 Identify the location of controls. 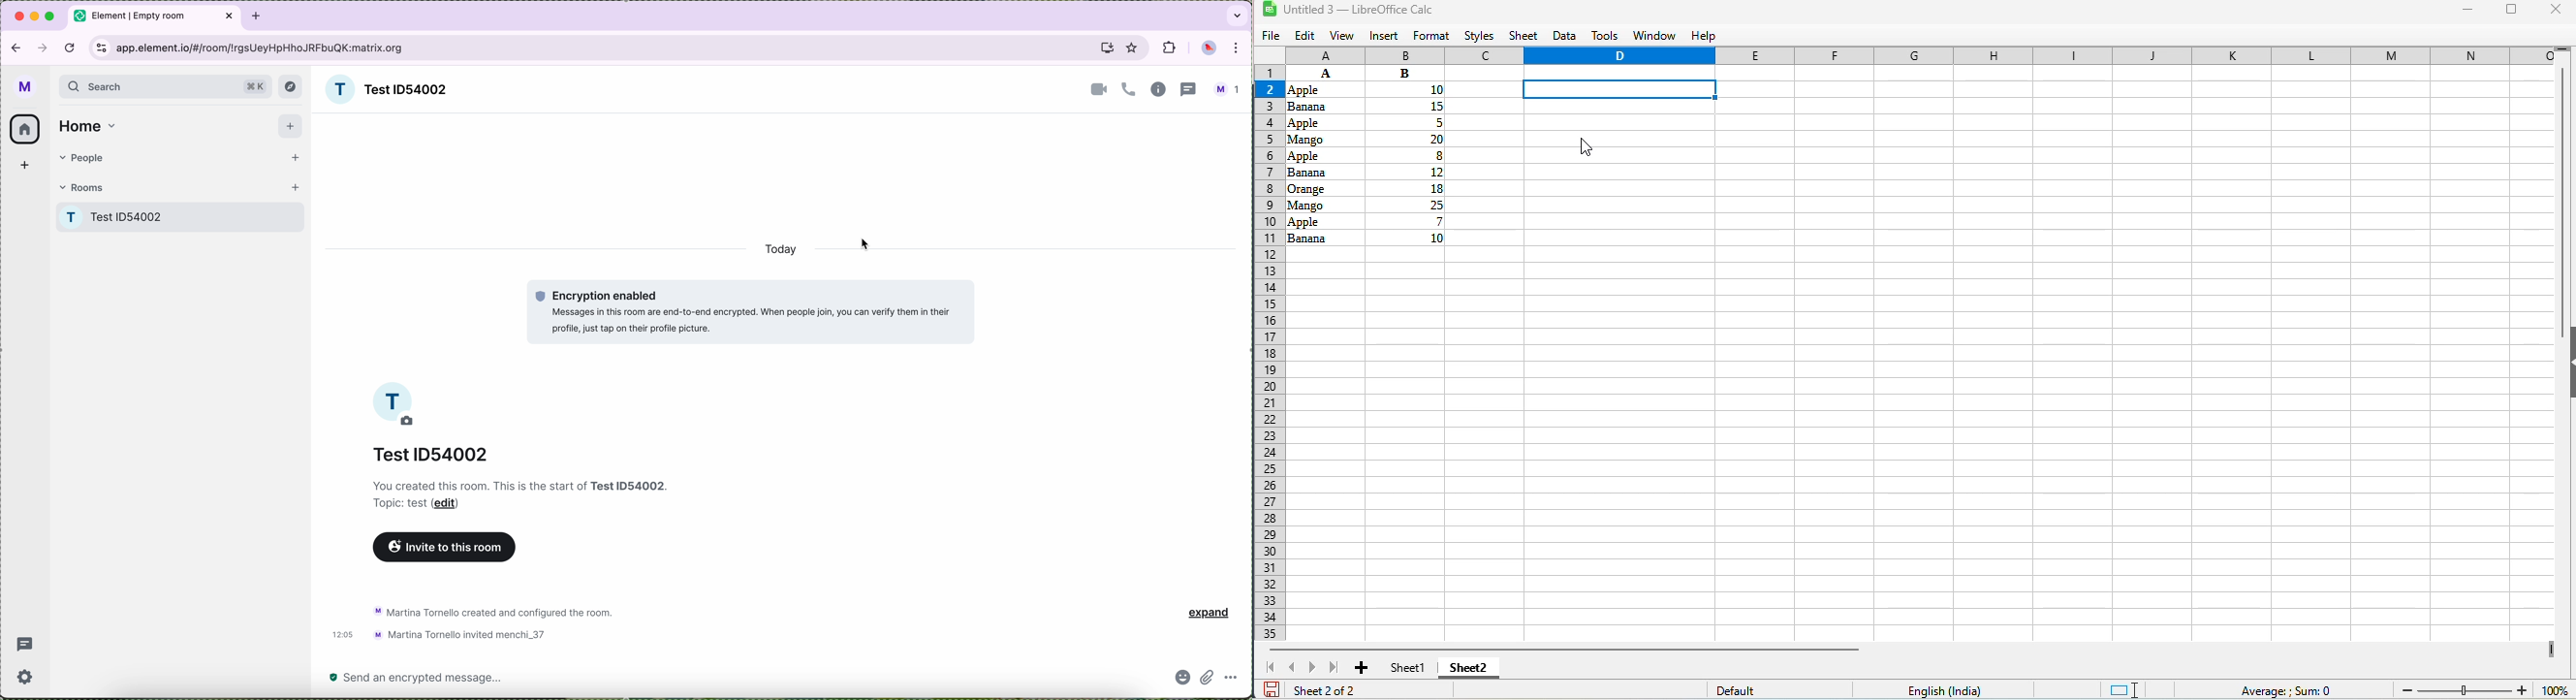
(101, 47).